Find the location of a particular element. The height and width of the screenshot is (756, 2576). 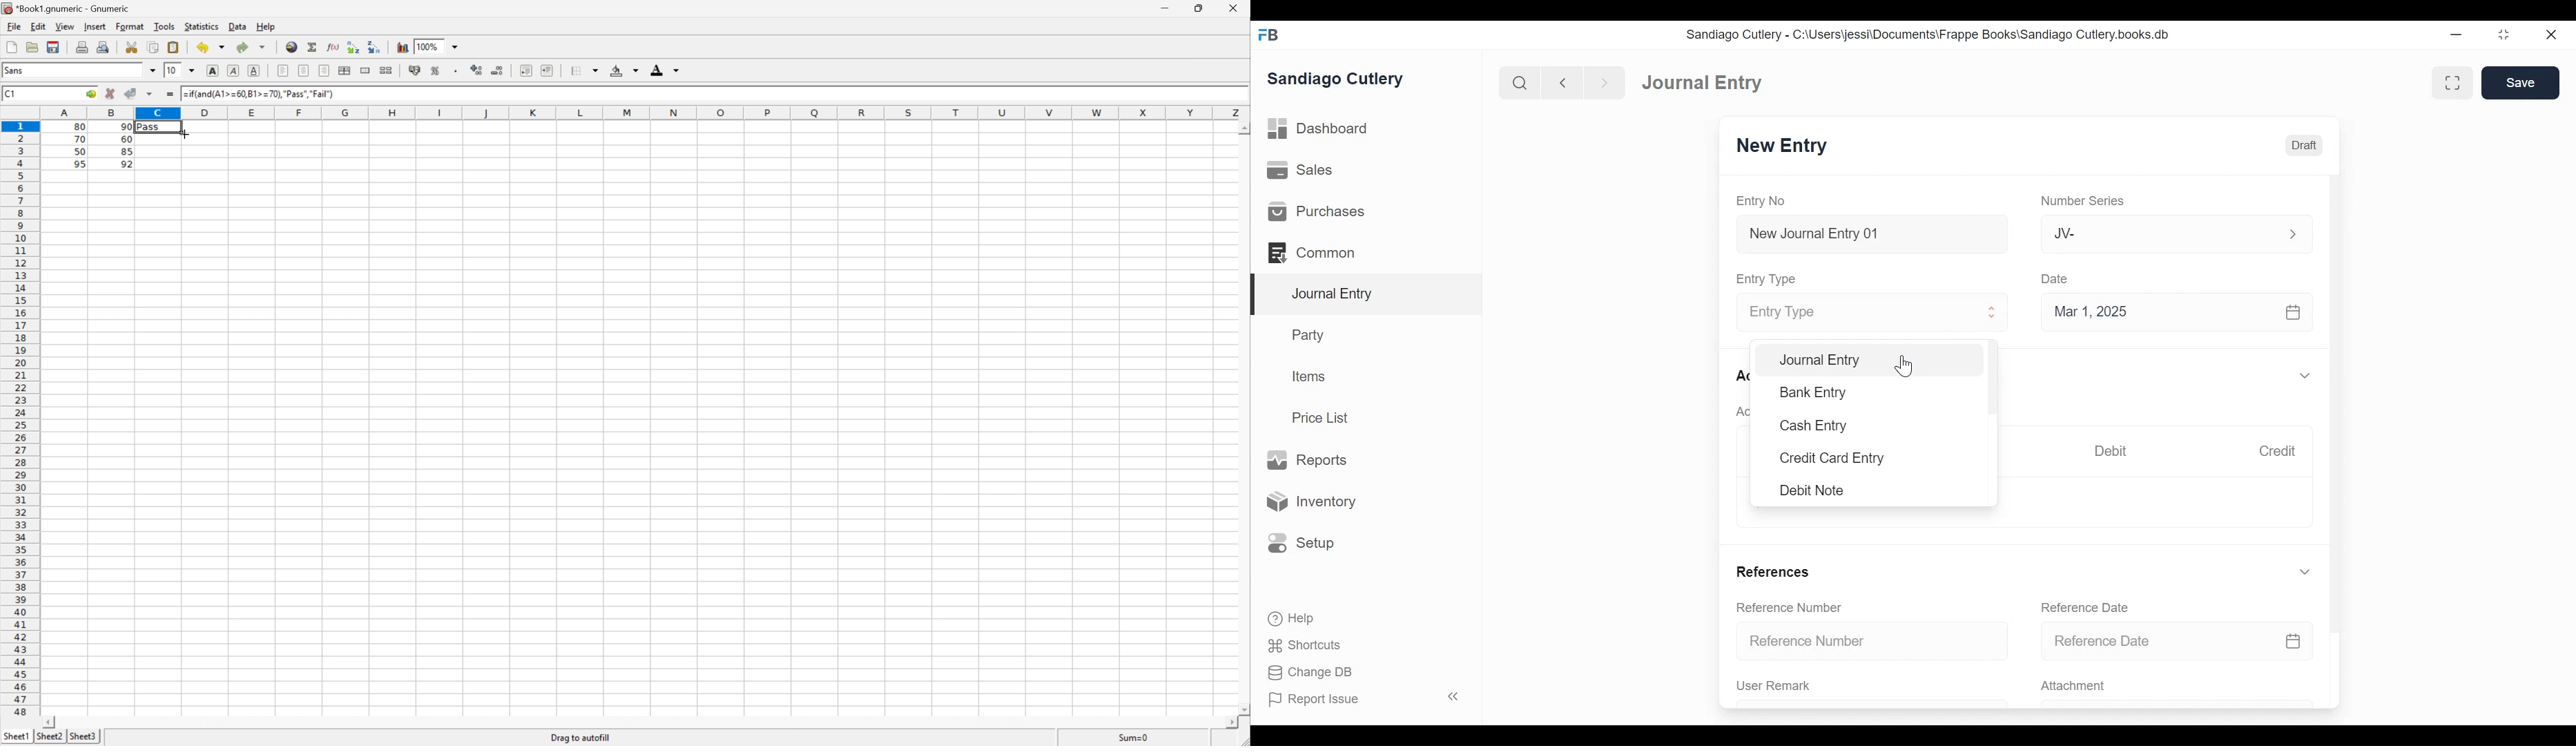

Insert is located at coordinates (96, 28).